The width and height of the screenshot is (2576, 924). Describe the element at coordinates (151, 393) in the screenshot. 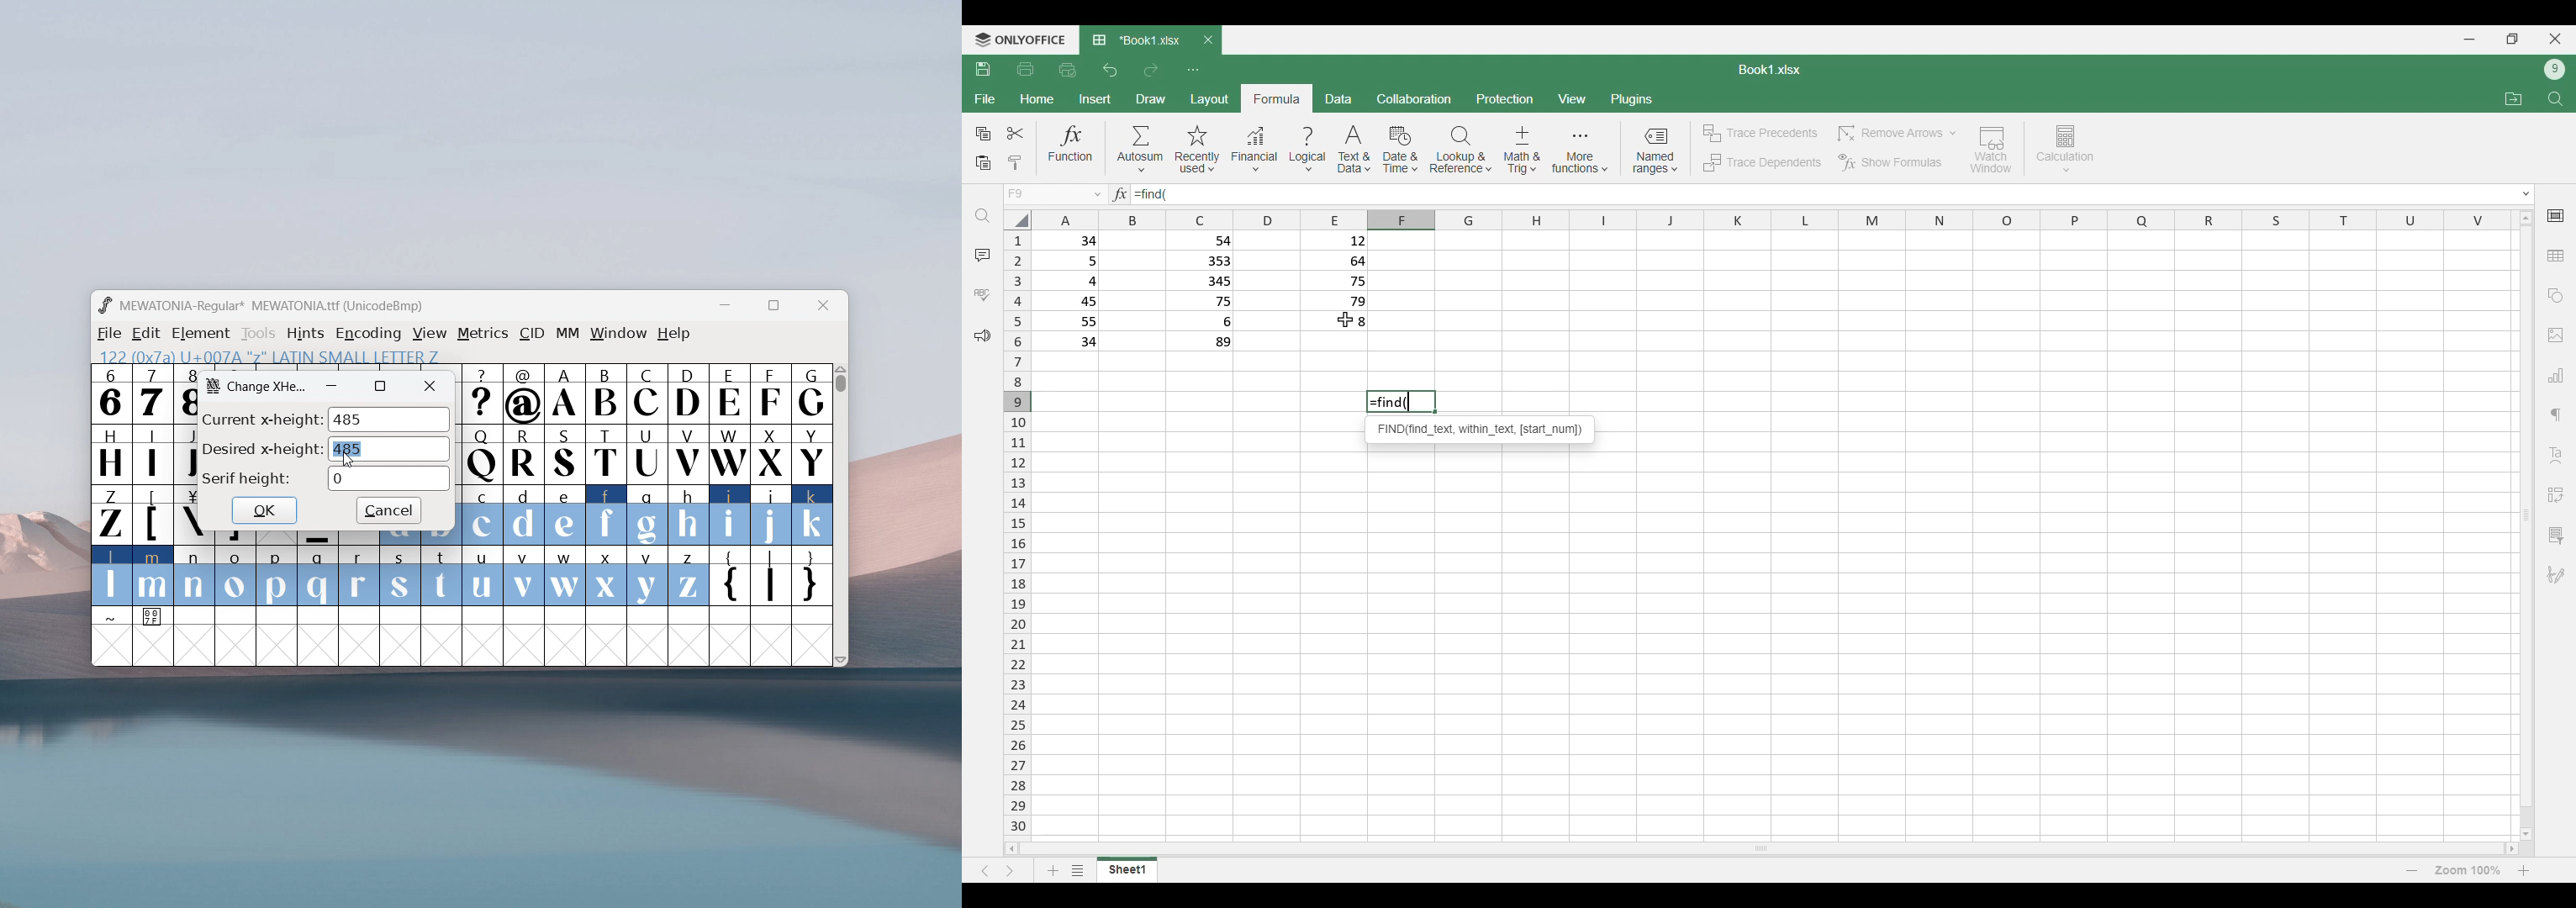

I see `7` at that location.